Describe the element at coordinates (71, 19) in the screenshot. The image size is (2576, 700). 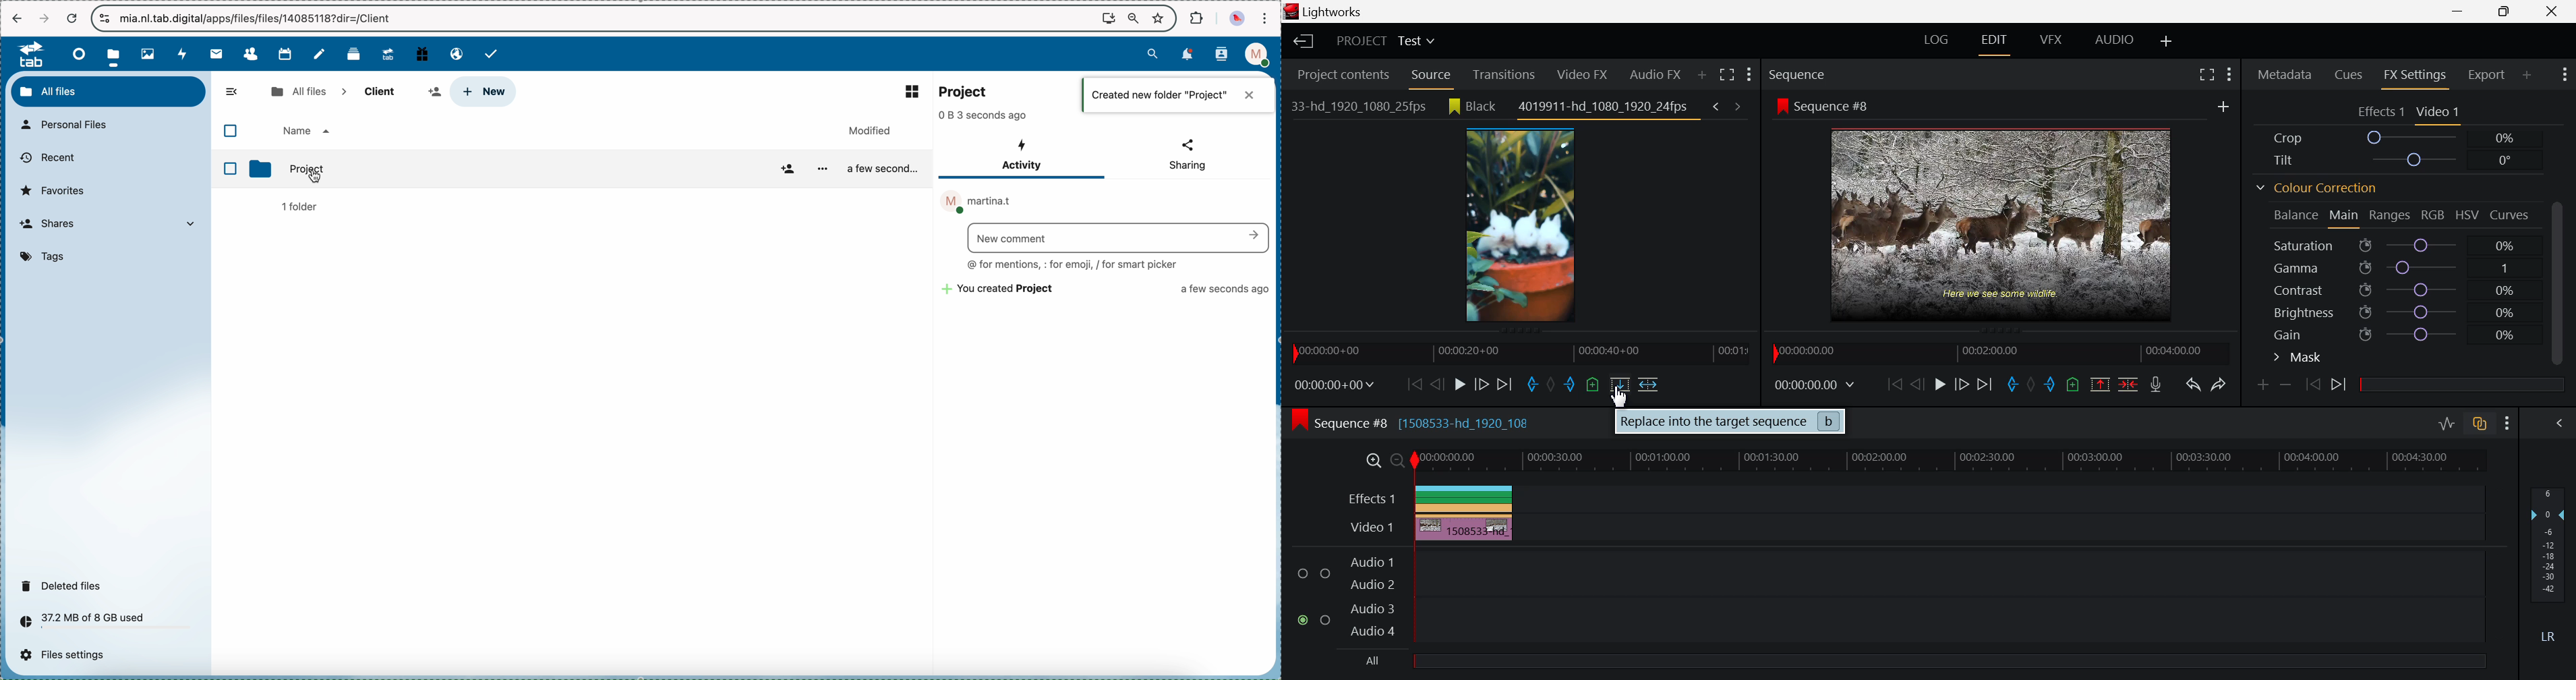
I see `cancel` at that location.